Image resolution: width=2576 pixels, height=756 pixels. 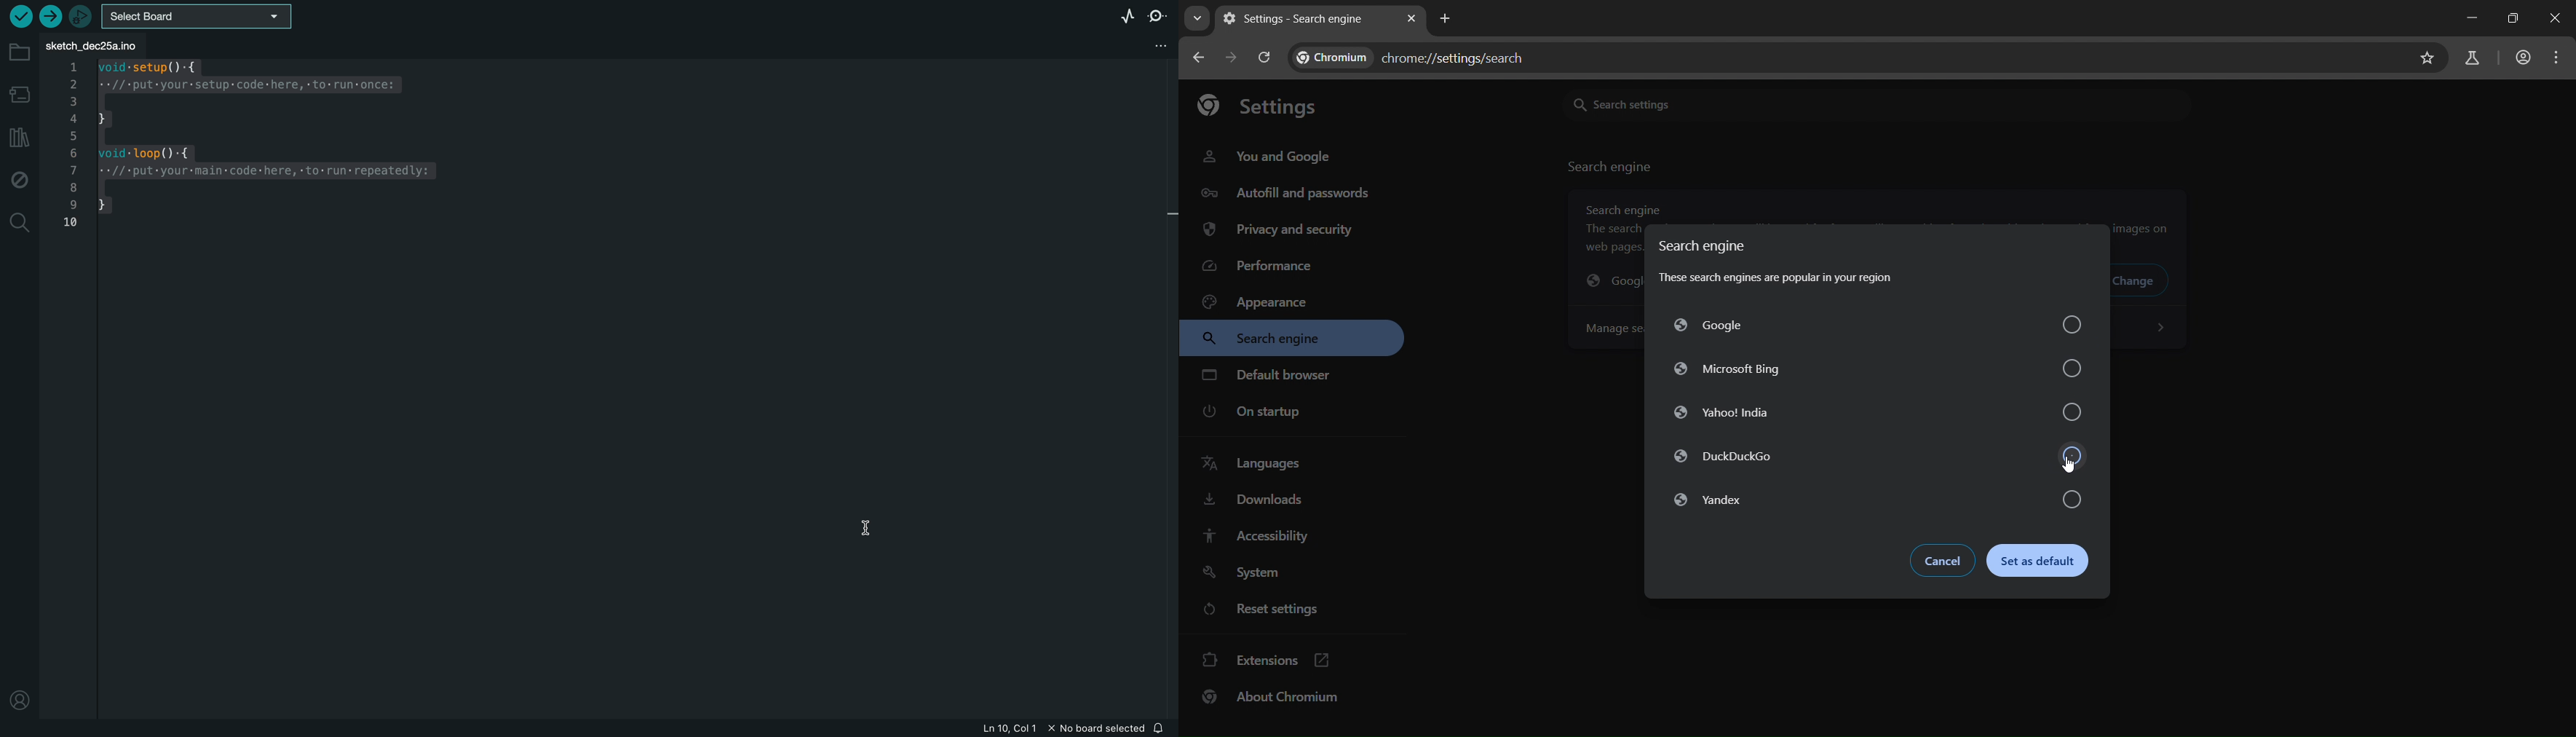 What do you see at coordinates (1254, 502) in the screenshot?
I see `downloads` at bounding box center [1254, 502].